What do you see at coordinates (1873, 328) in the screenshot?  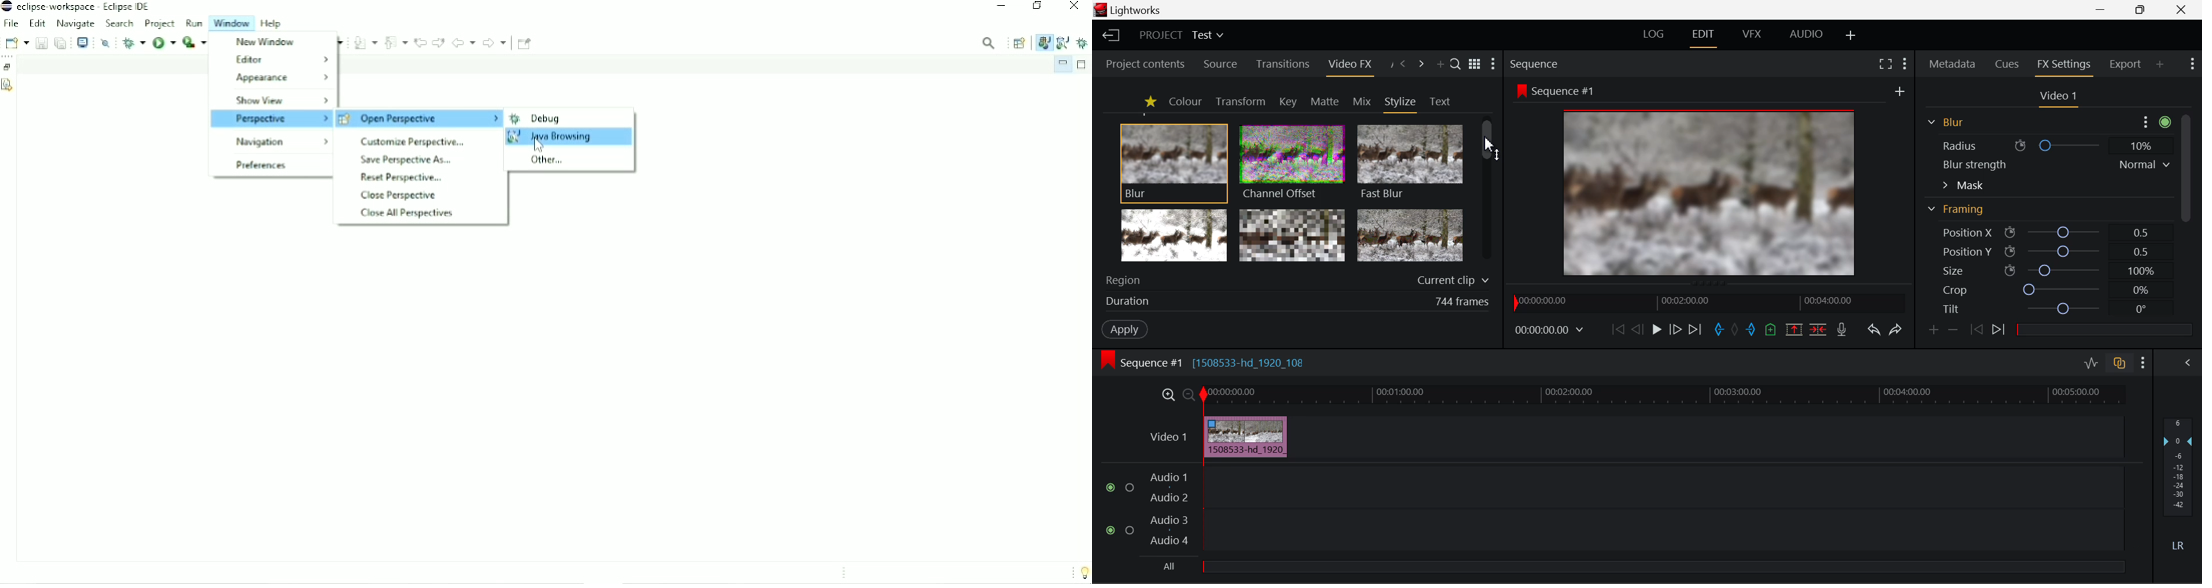 I see `Undo` at bounding box center [1873, 328].